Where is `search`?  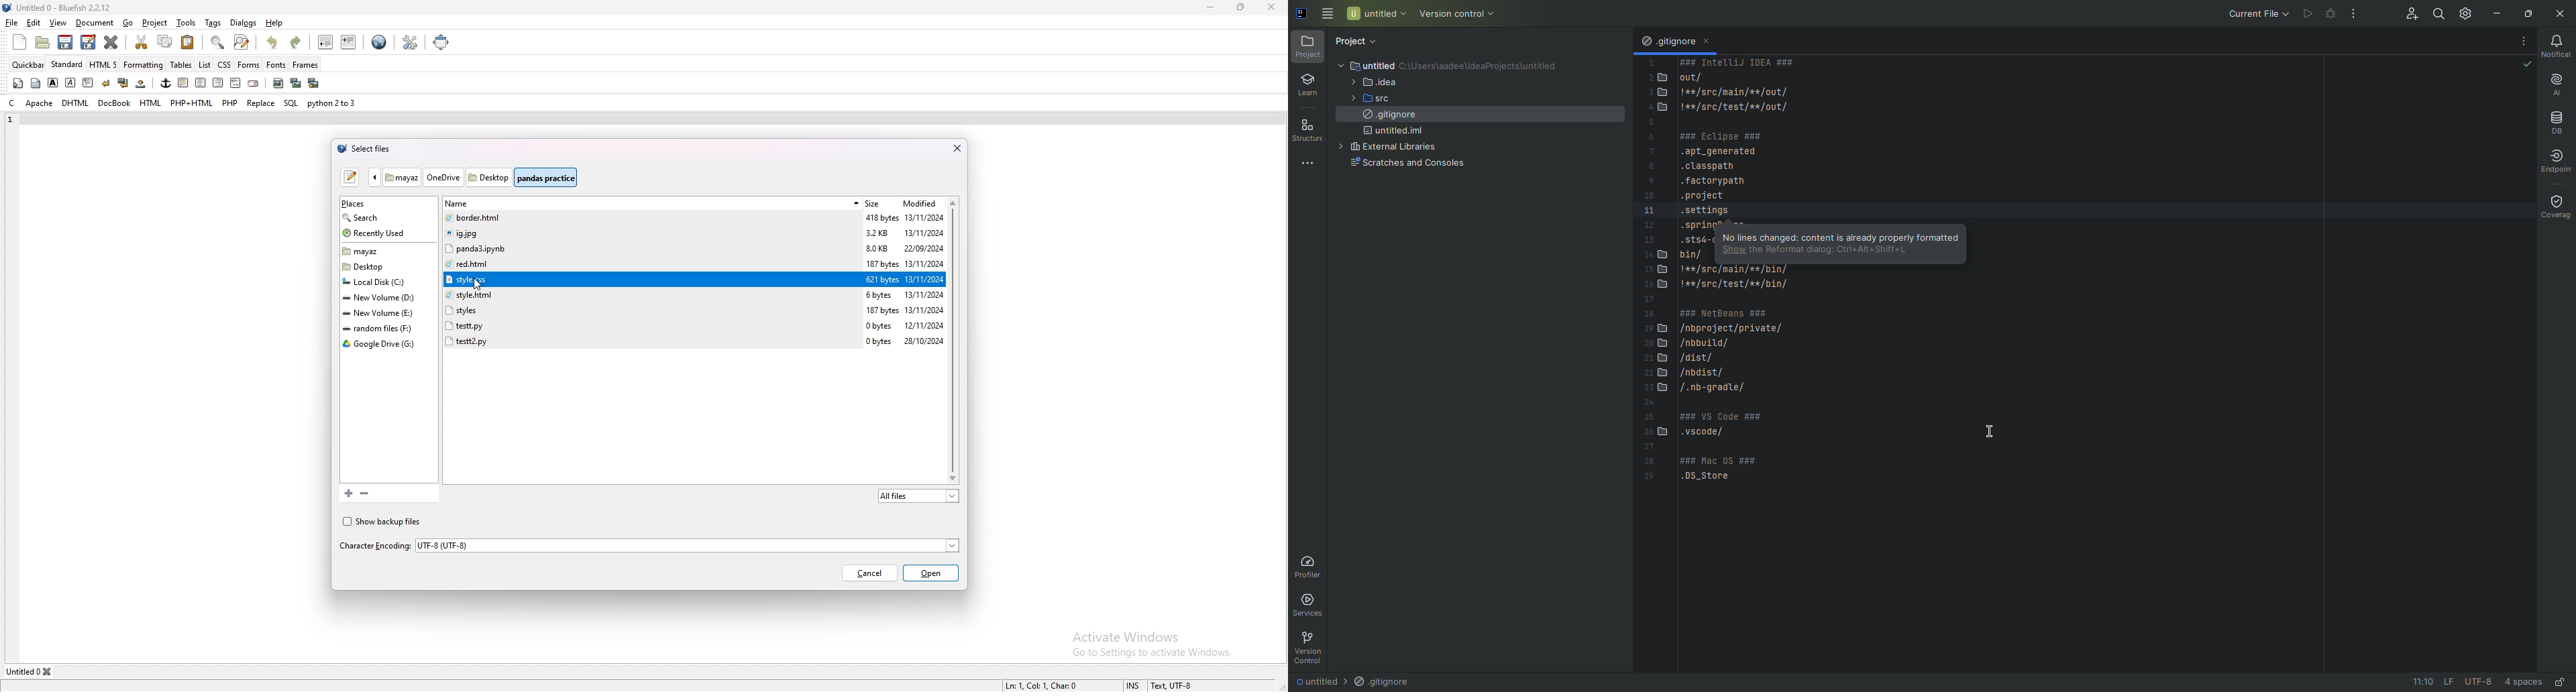
search is located at coordinates (382, 217).